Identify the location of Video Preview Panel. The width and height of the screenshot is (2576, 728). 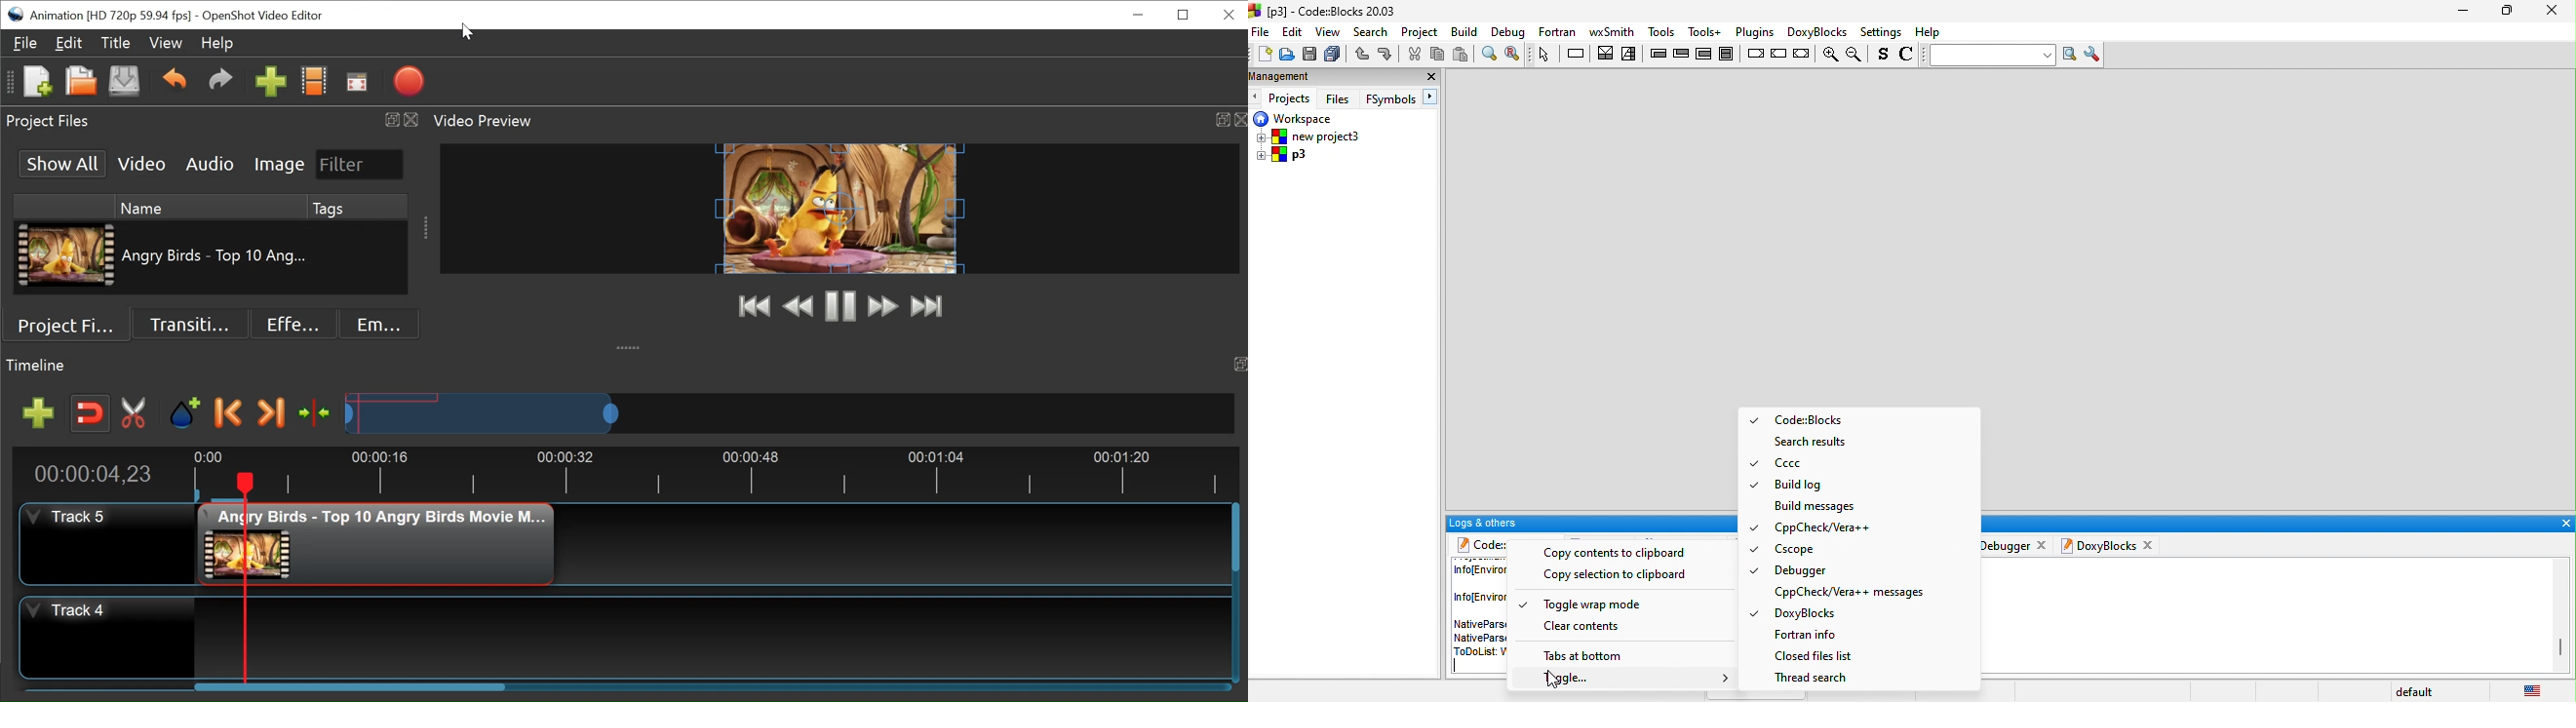
(838, 121).